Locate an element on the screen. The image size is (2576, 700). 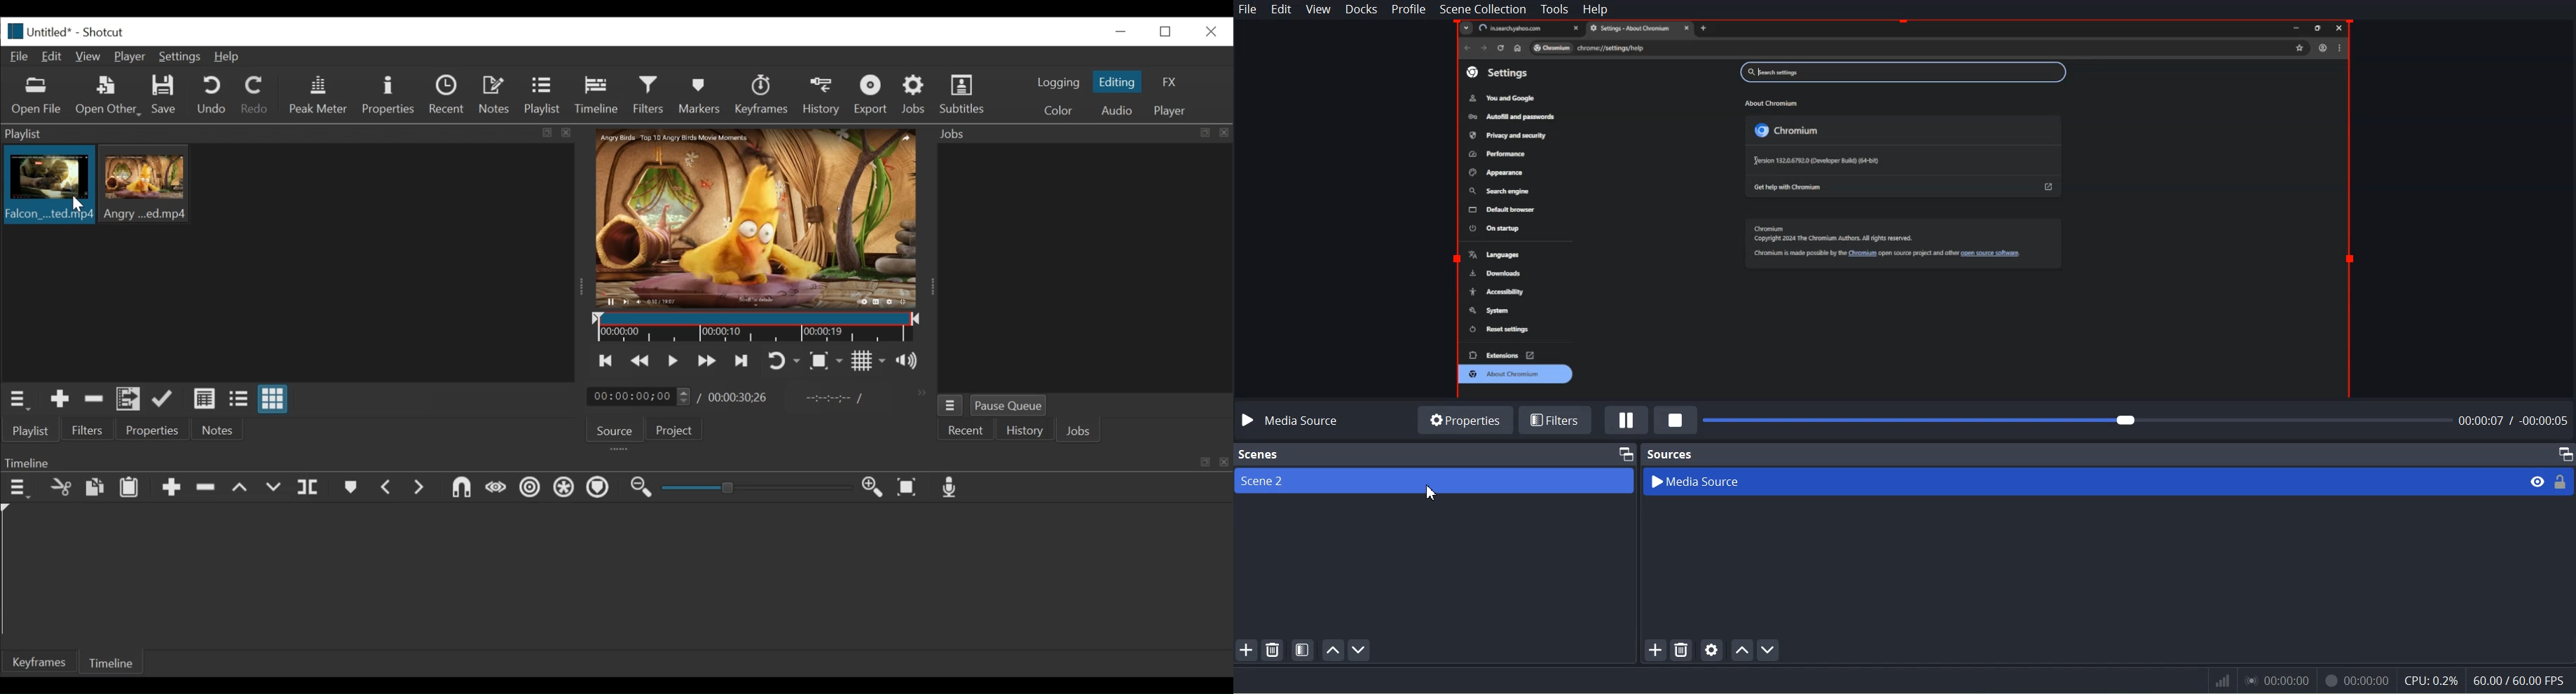
Zoom in is located at coordinates (874, 488).